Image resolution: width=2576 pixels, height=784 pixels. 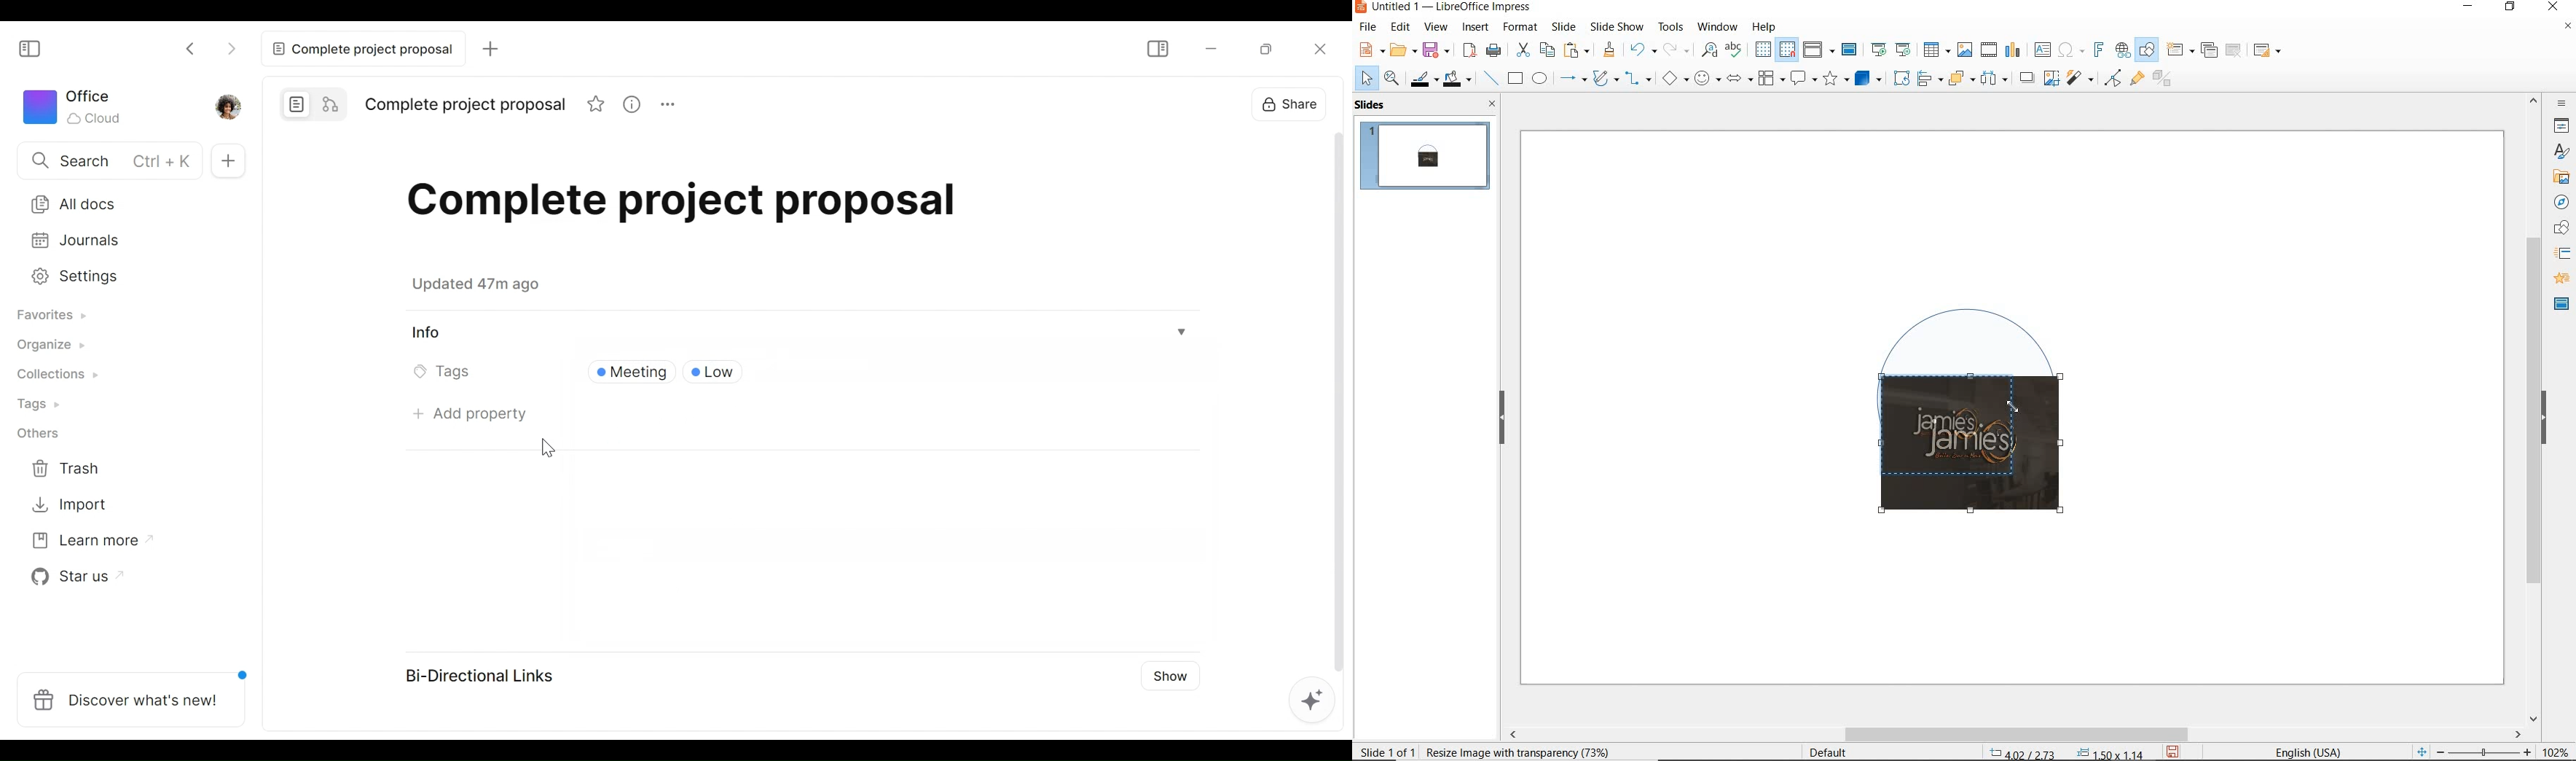 I want to click on slide 1, so click(x=1427, y=157).